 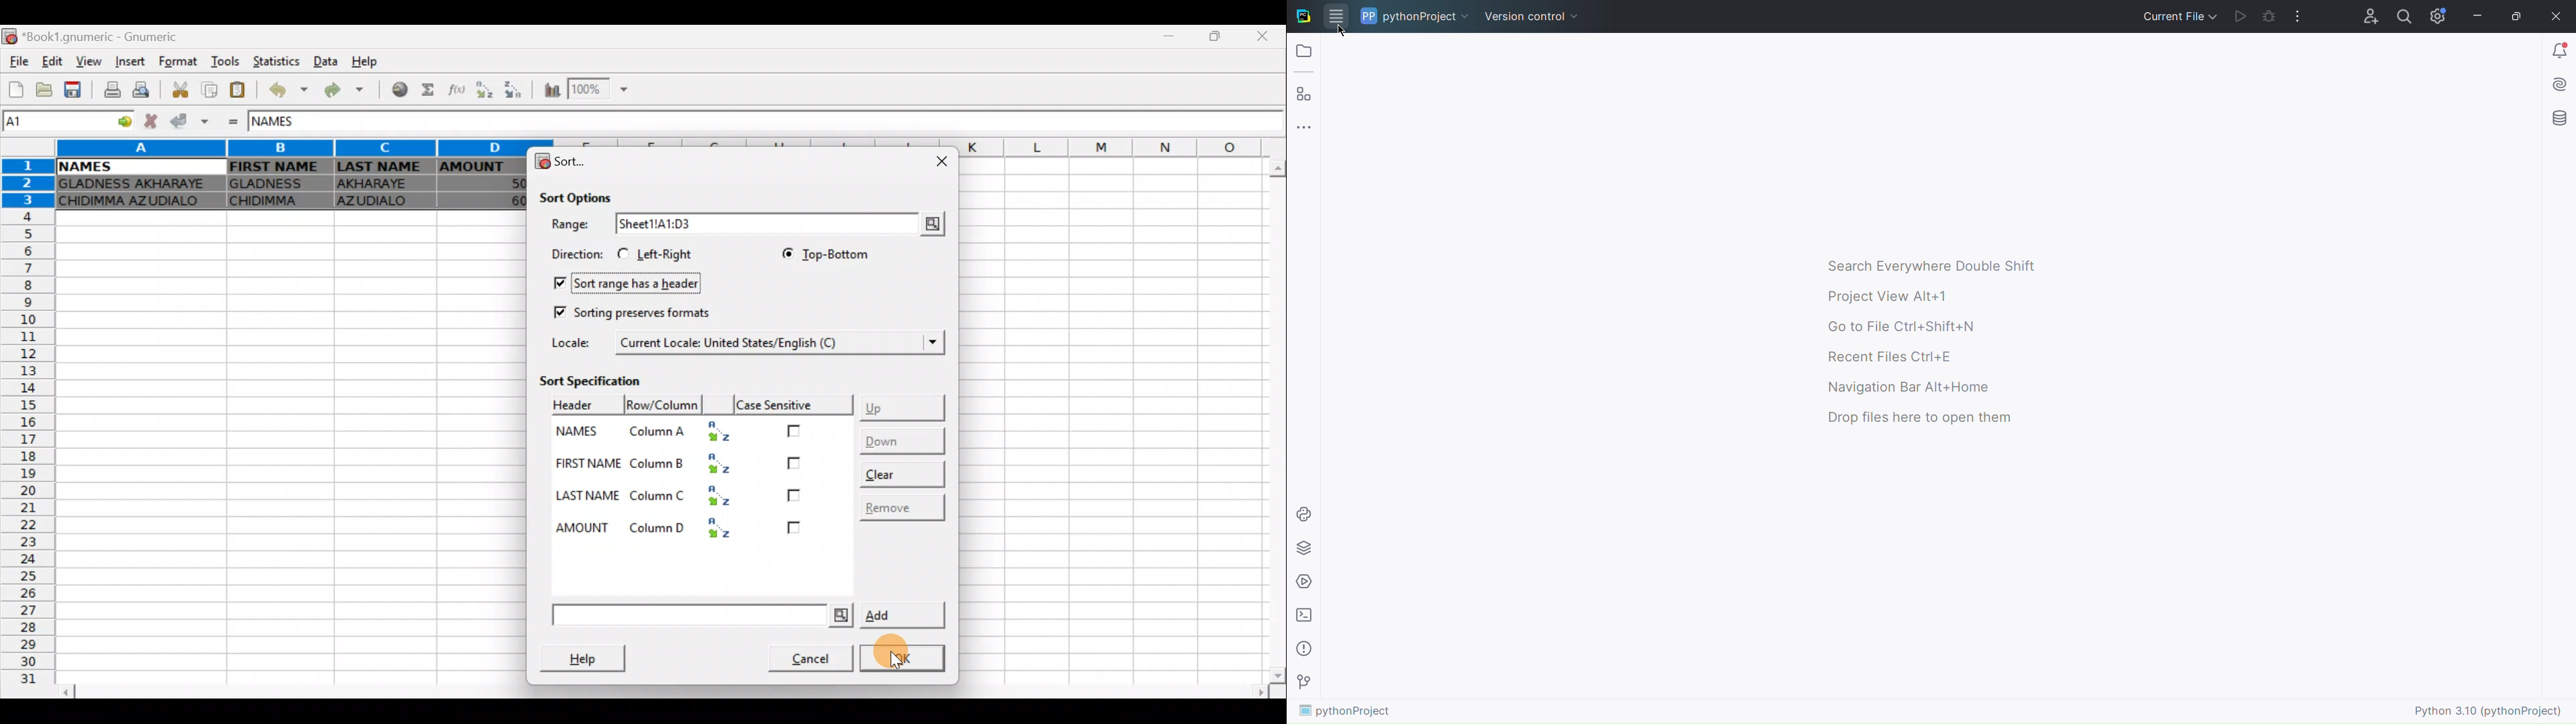 What do you see at coordinates (182, 62) in the screenshot?
I see `Format` at bounding box center [182, 62].